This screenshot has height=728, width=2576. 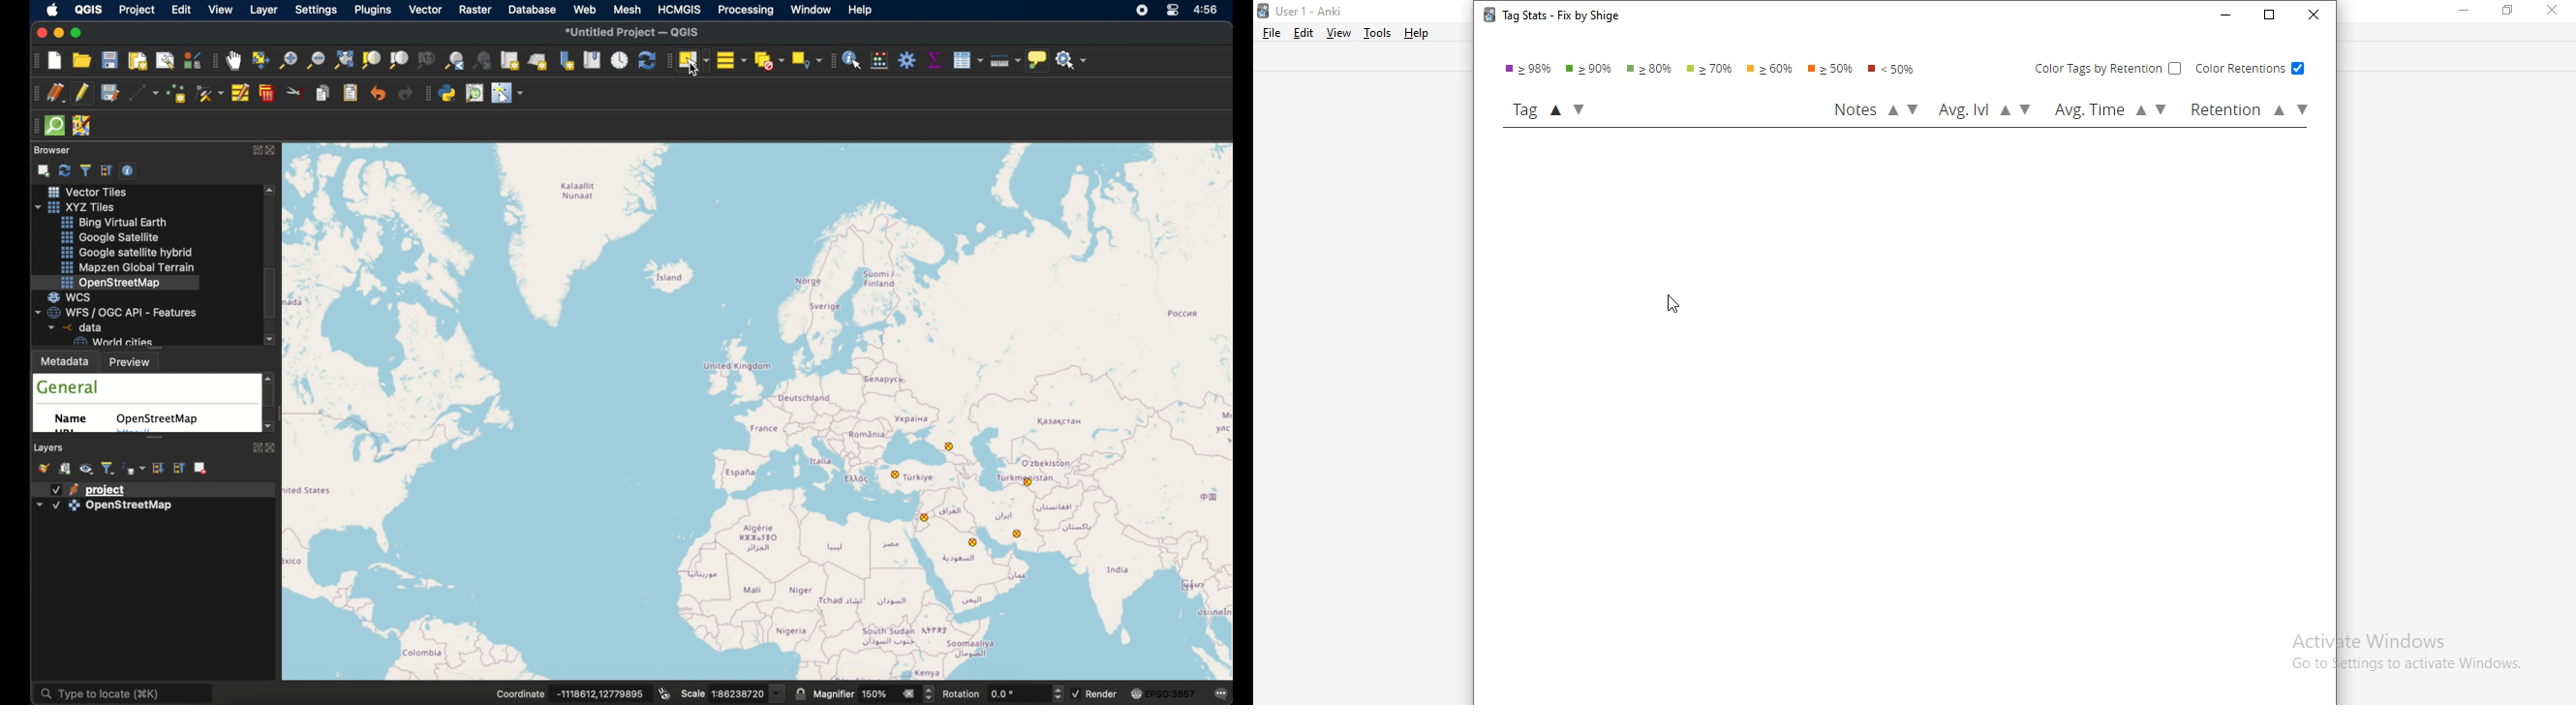 I want to click on >98%, so click(x=1530, y=69).